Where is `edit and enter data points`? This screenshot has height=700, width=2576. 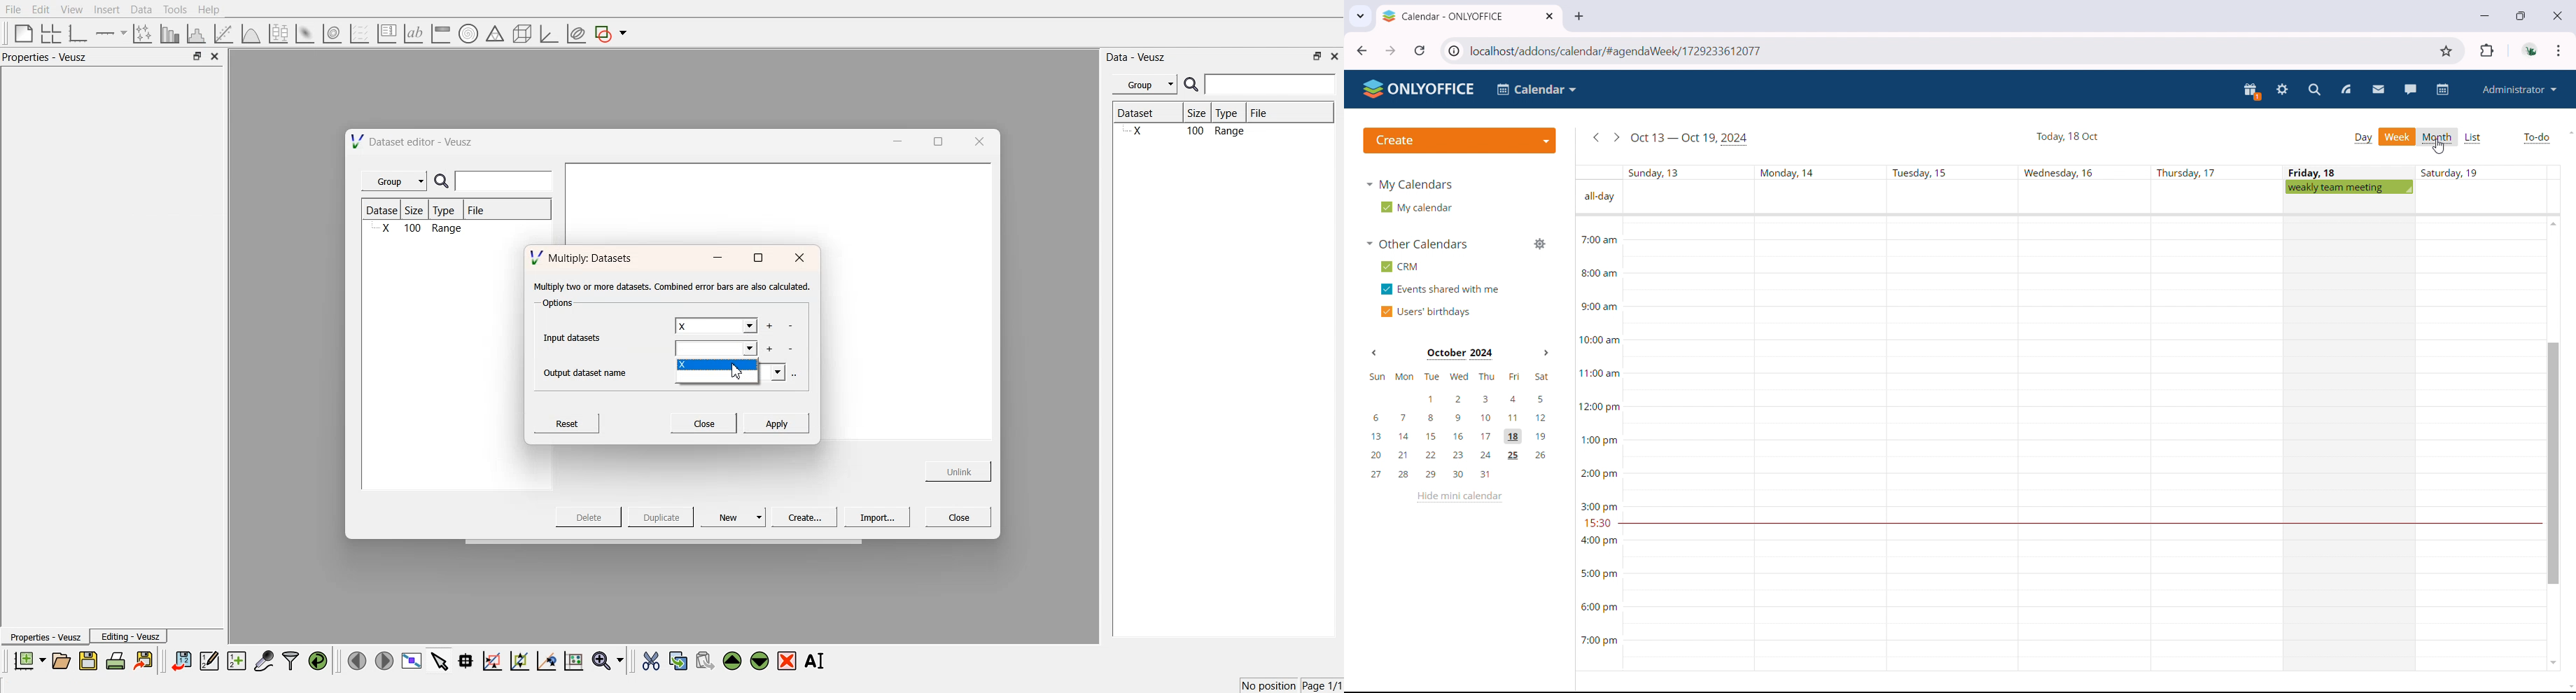
edit and enter data points is located at coordinates (209, 662).